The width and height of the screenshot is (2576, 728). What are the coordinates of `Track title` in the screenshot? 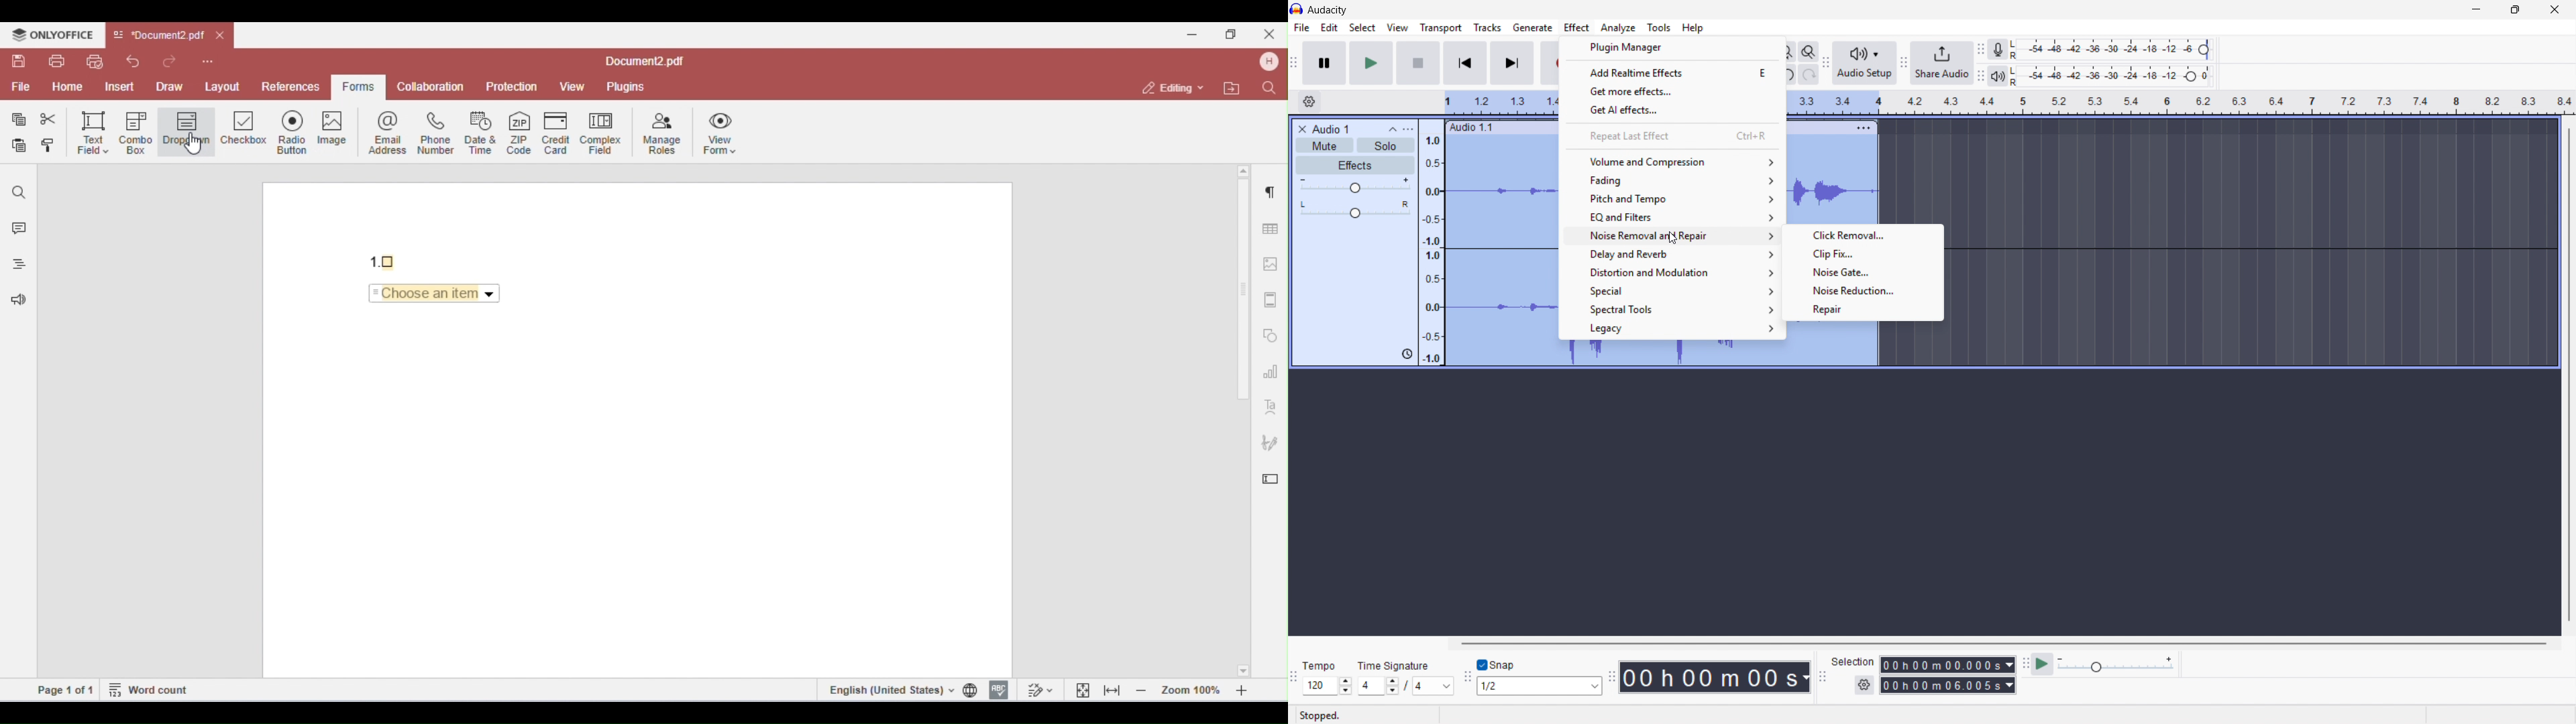 It's located at (1331, 129).